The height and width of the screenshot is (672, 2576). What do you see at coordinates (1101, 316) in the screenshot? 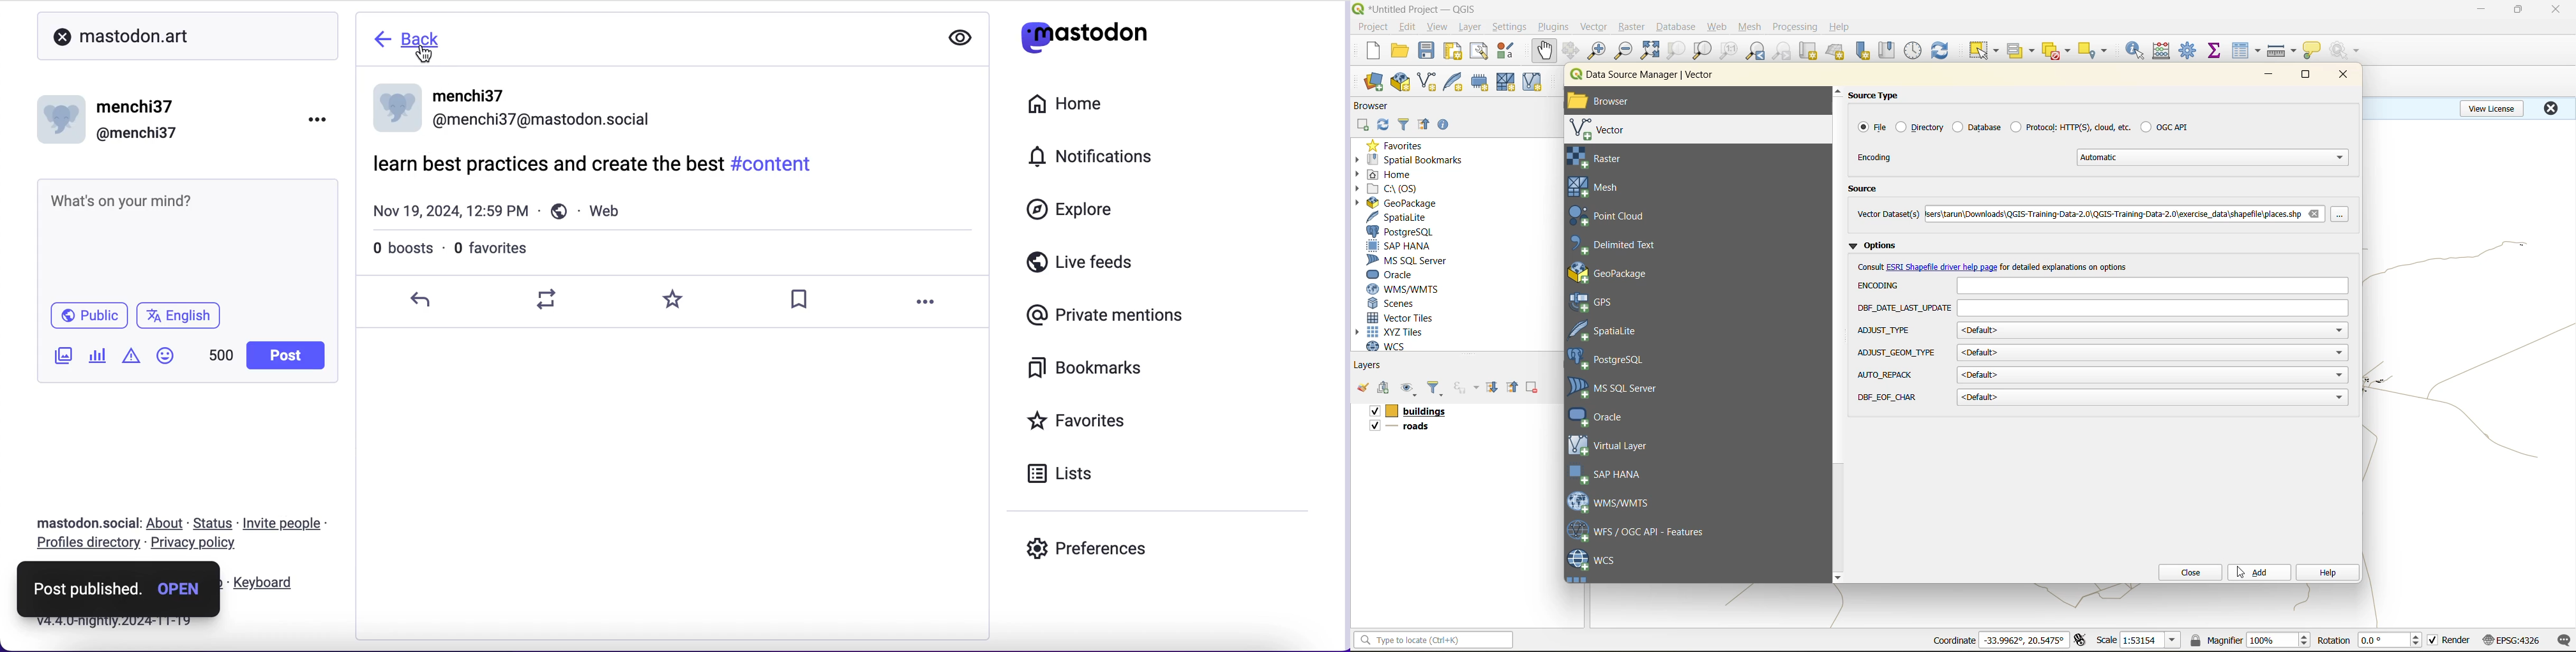
I see `private mentions` at bounding box center [1101, 316].